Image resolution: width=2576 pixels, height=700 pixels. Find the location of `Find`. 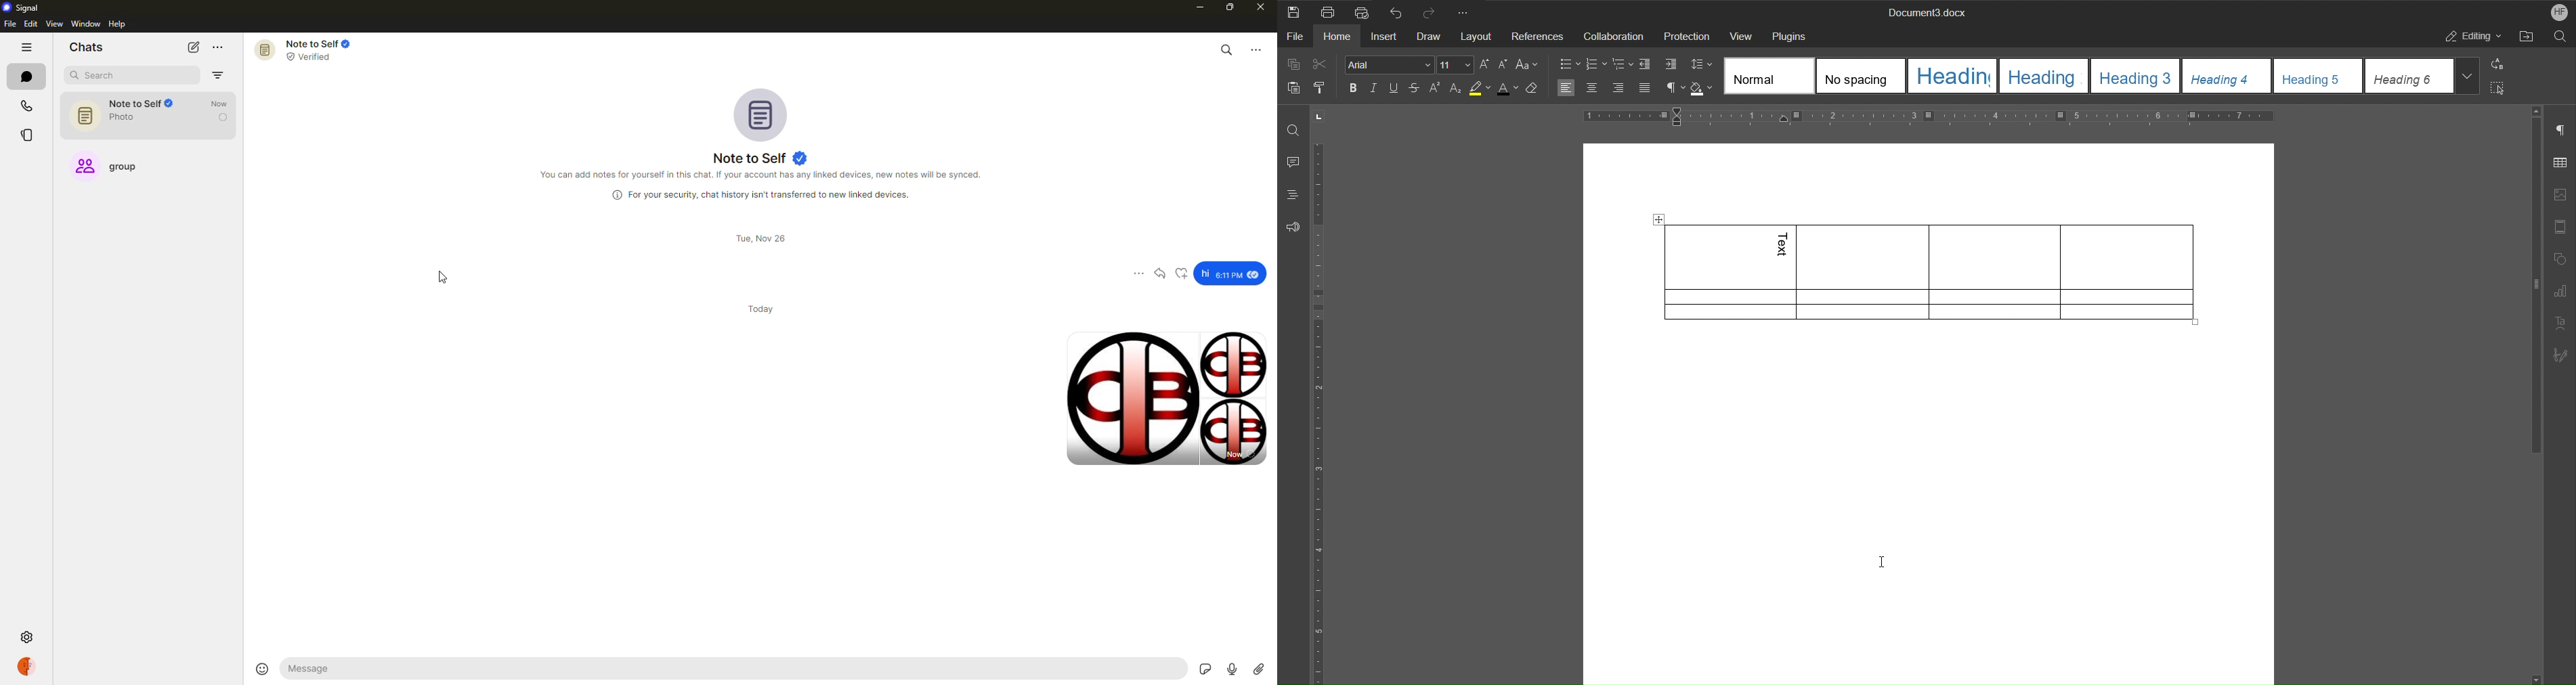

Find is located at coordinates (1291, 129).